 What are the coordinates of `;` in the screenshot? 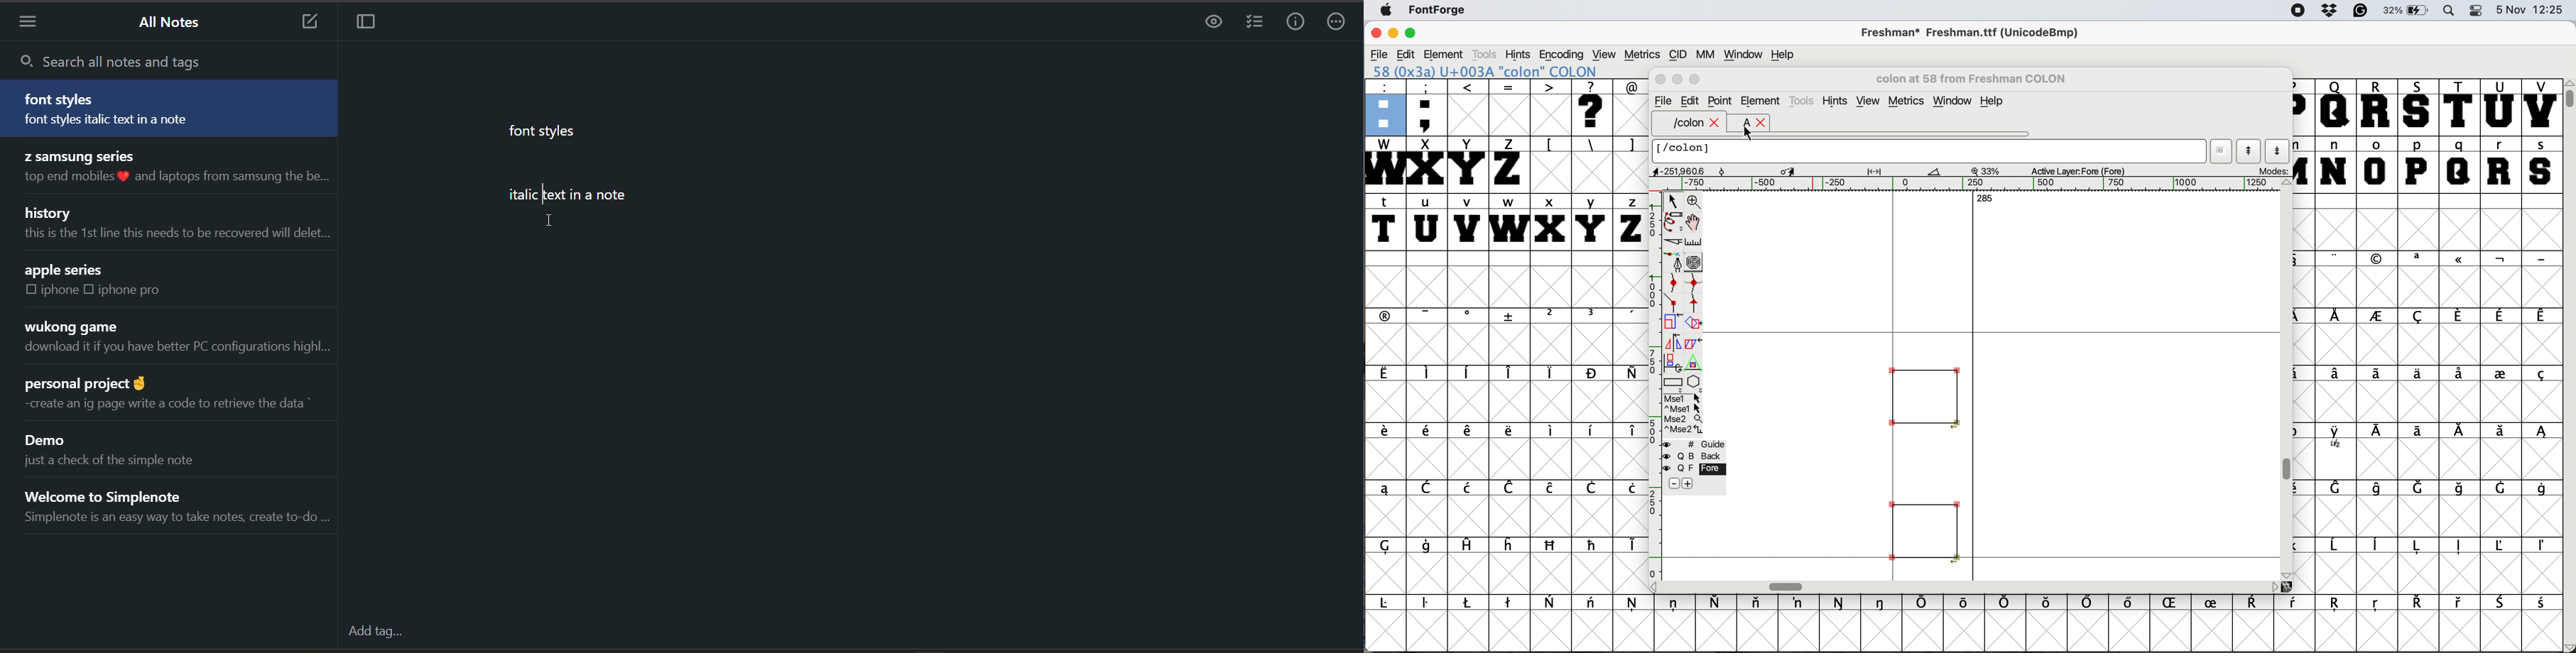 It's located at (1428, 107).